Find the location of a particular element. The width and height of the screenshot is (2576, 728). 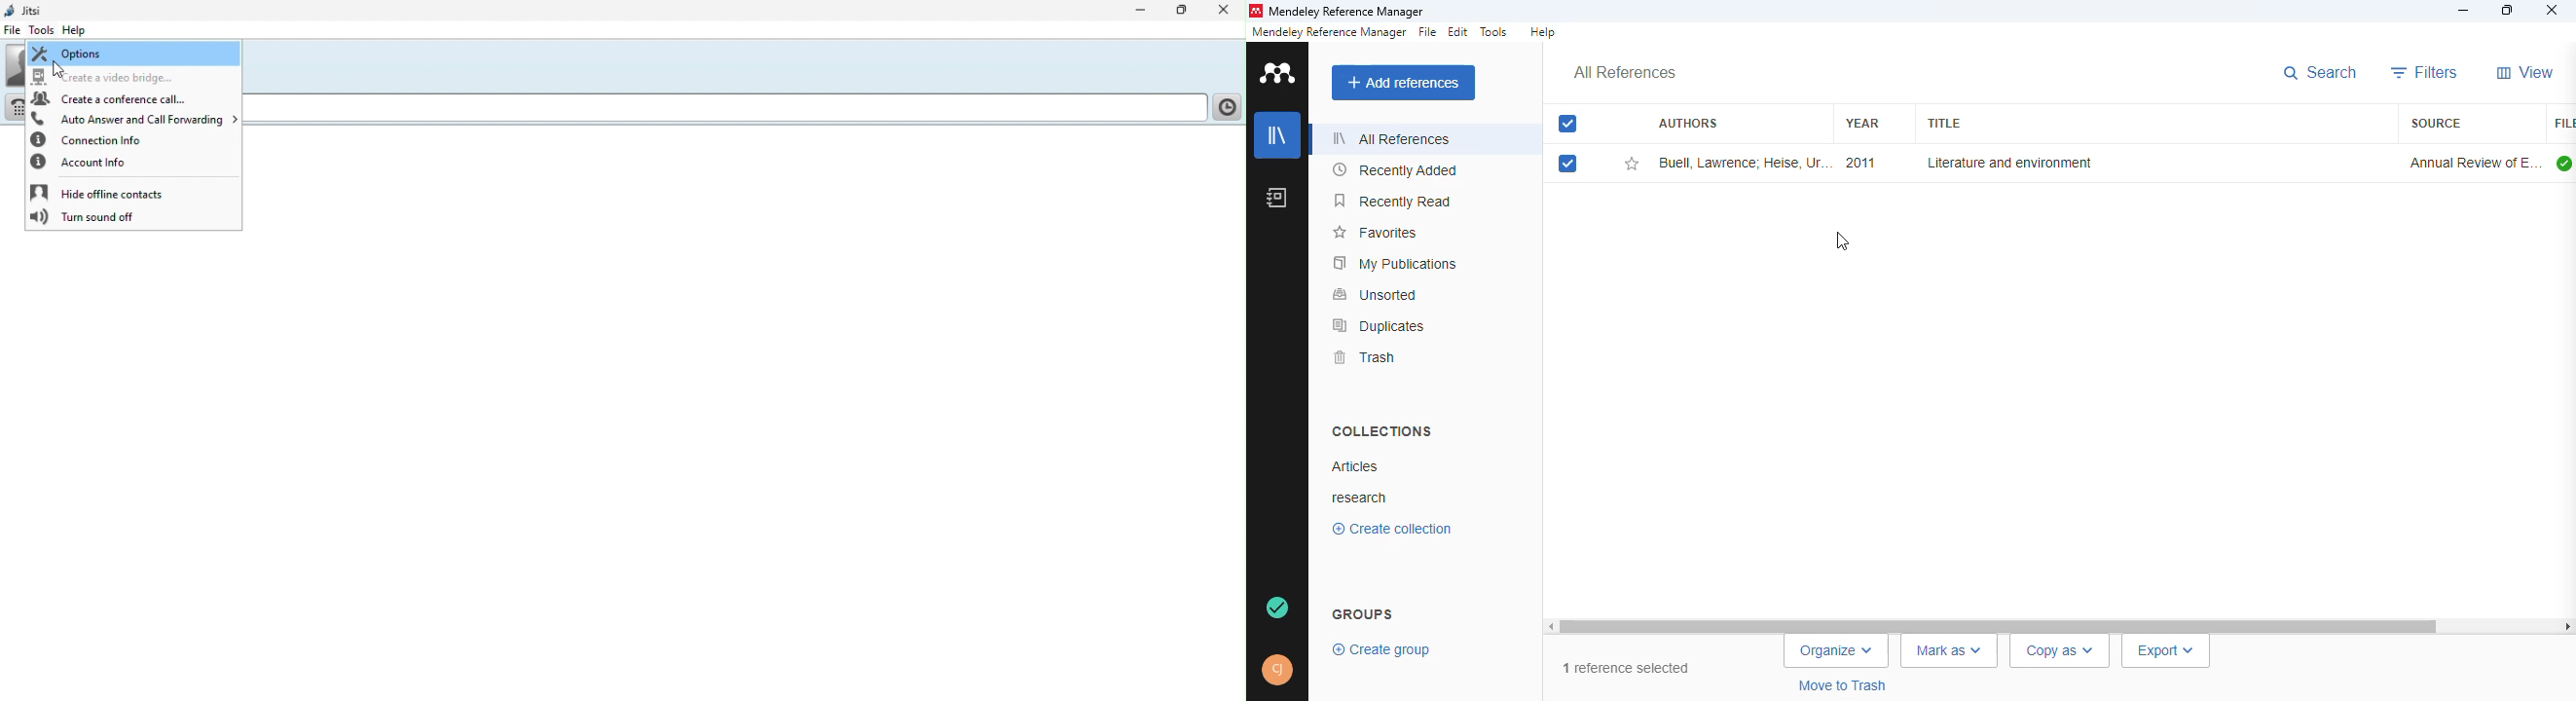

library is located at coordinates (1276, 135).